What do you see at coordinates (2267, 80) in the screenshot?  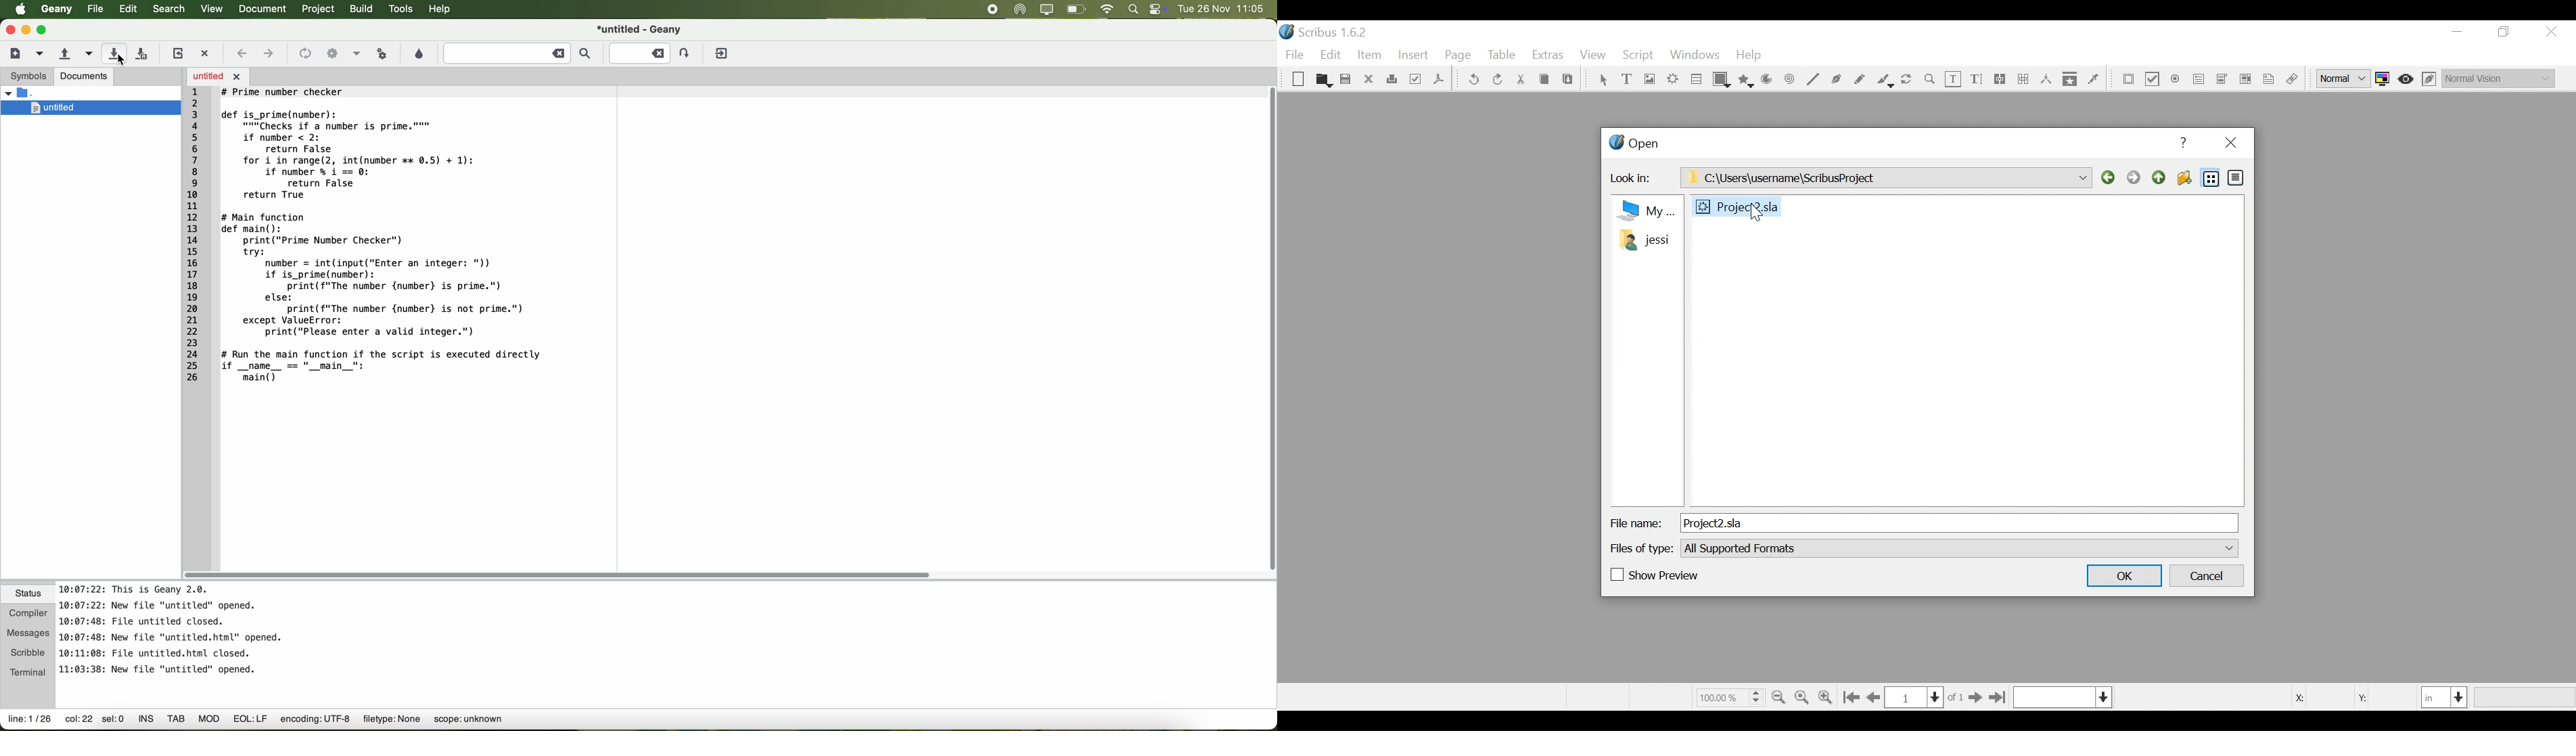 I see `Text Annotation` at bounding box center [2267, 80].